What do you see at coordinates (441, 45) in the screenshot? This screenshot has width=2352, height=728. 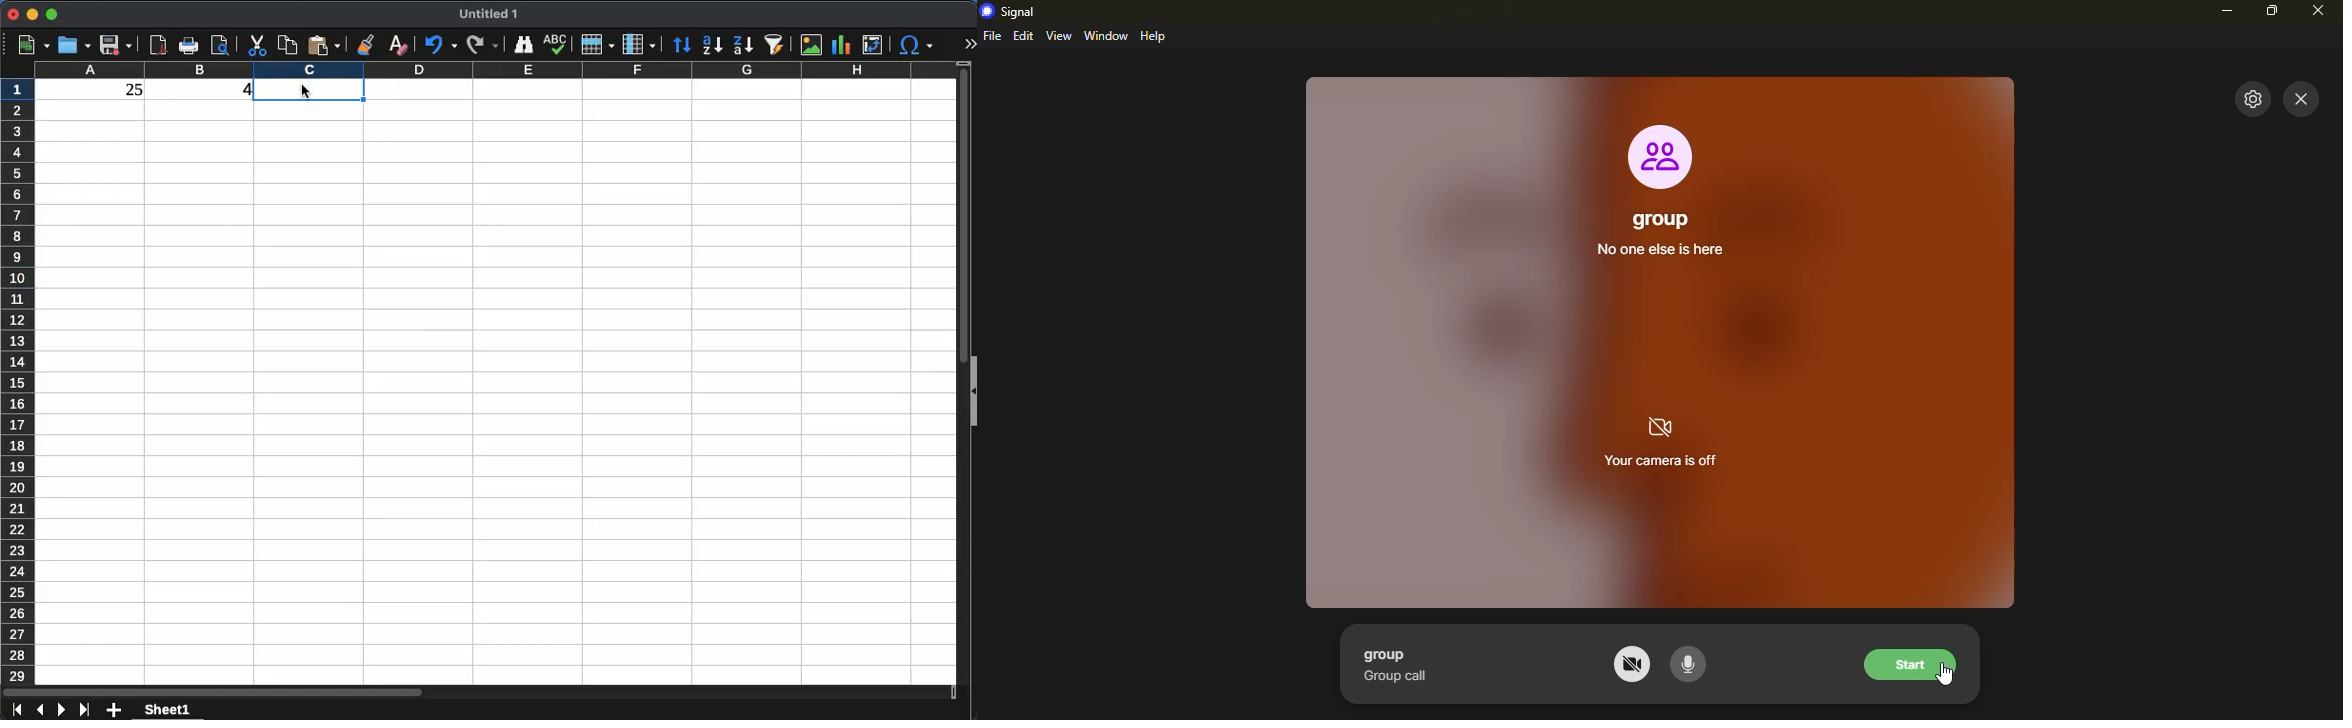 I see `undo ` at bounding box center [441, 45].